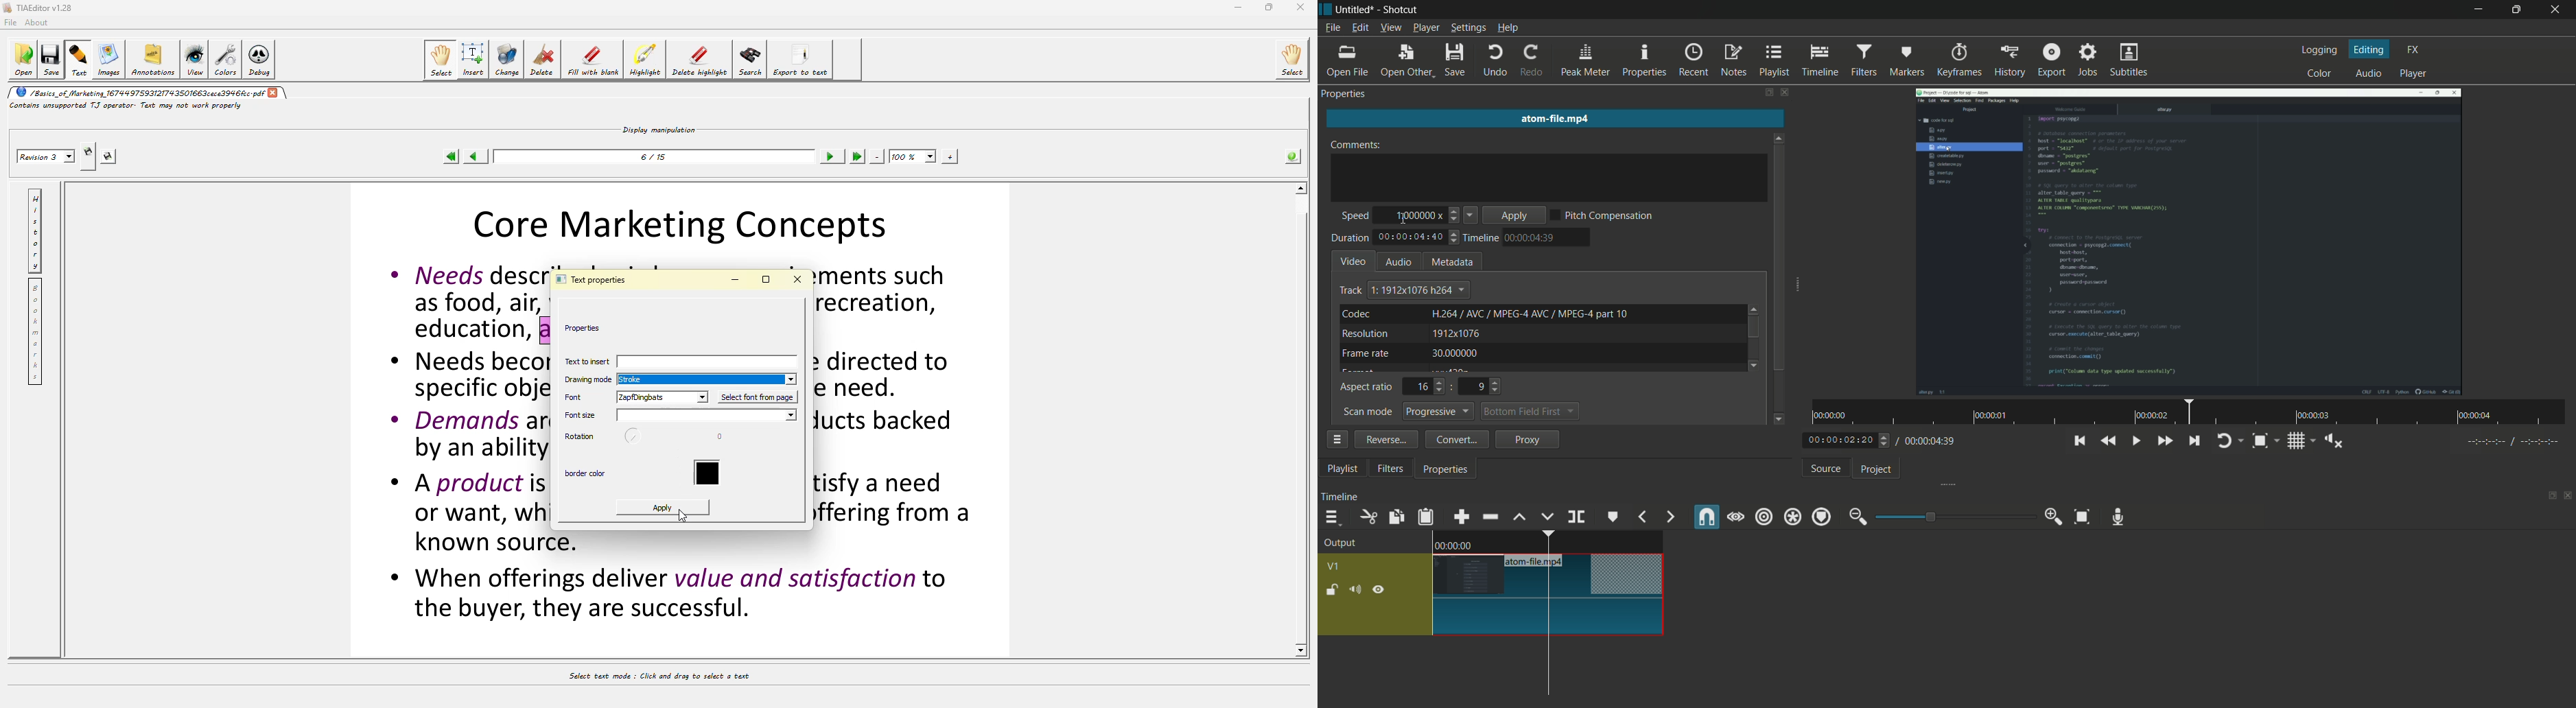  What do you see at coordinates (1877, 469) in the screenshot?
I see `project` at bounding box center [1877, 469].